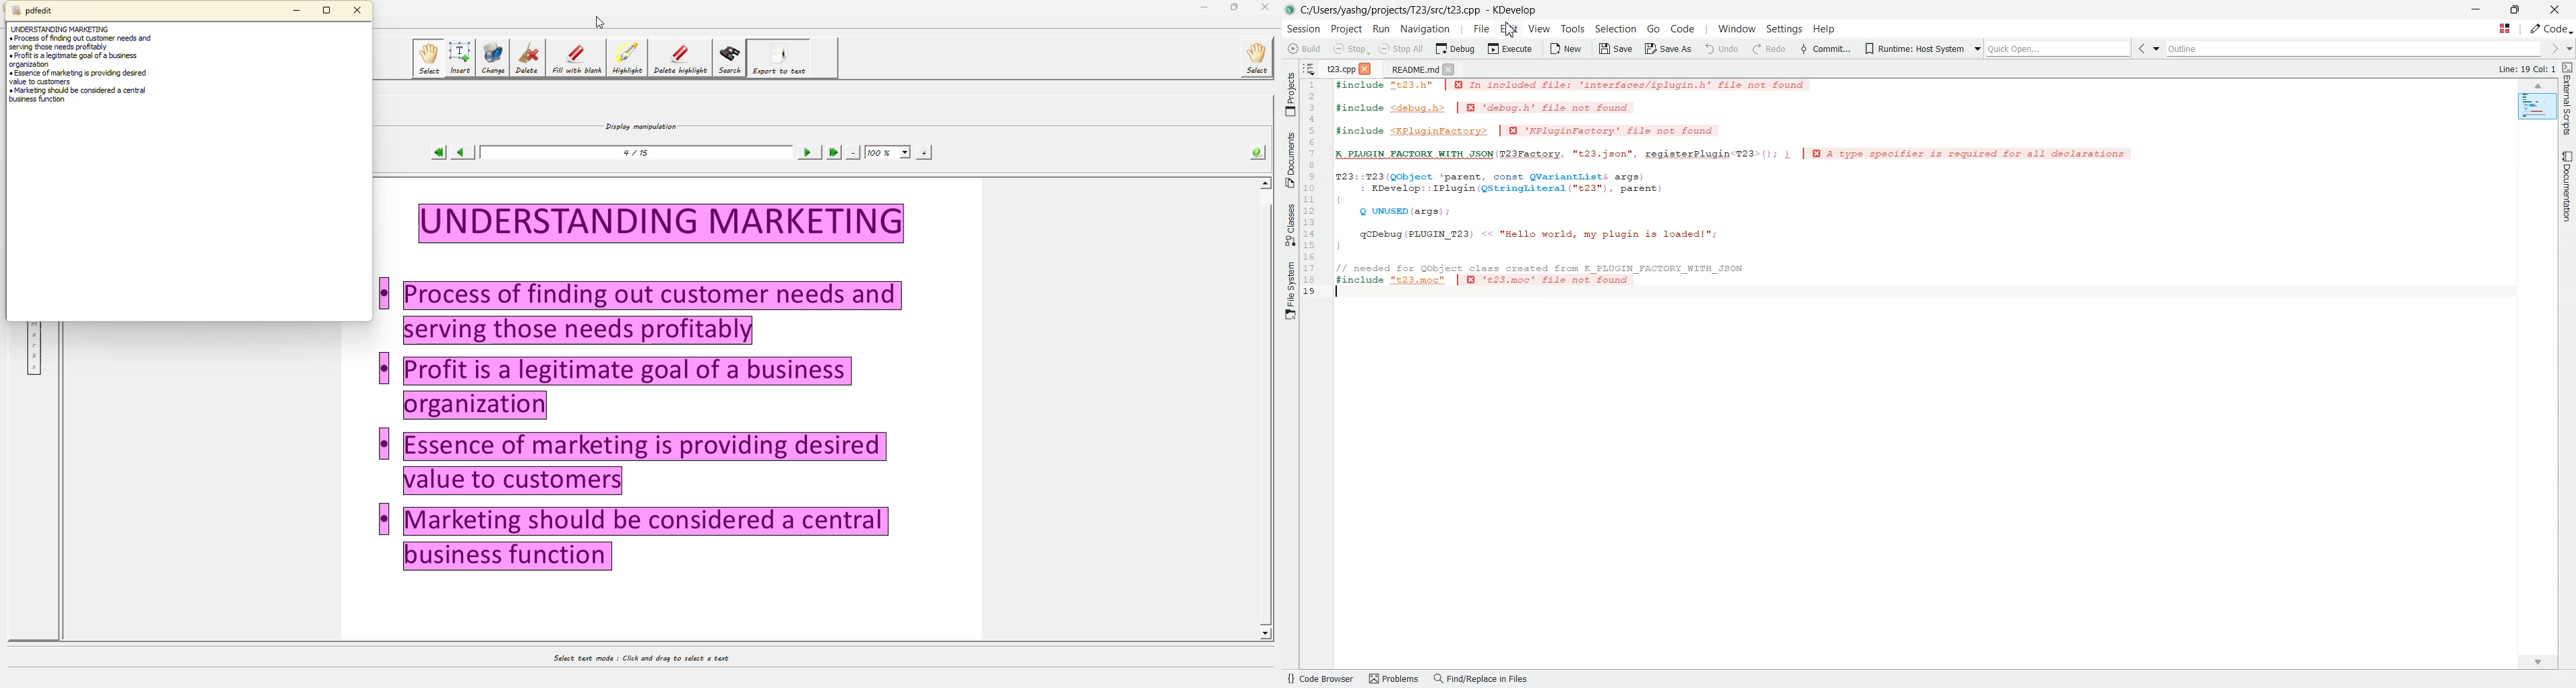 The height and width of the screenshot is (700, 2576). I want to click on File system, so click(1291, 294).